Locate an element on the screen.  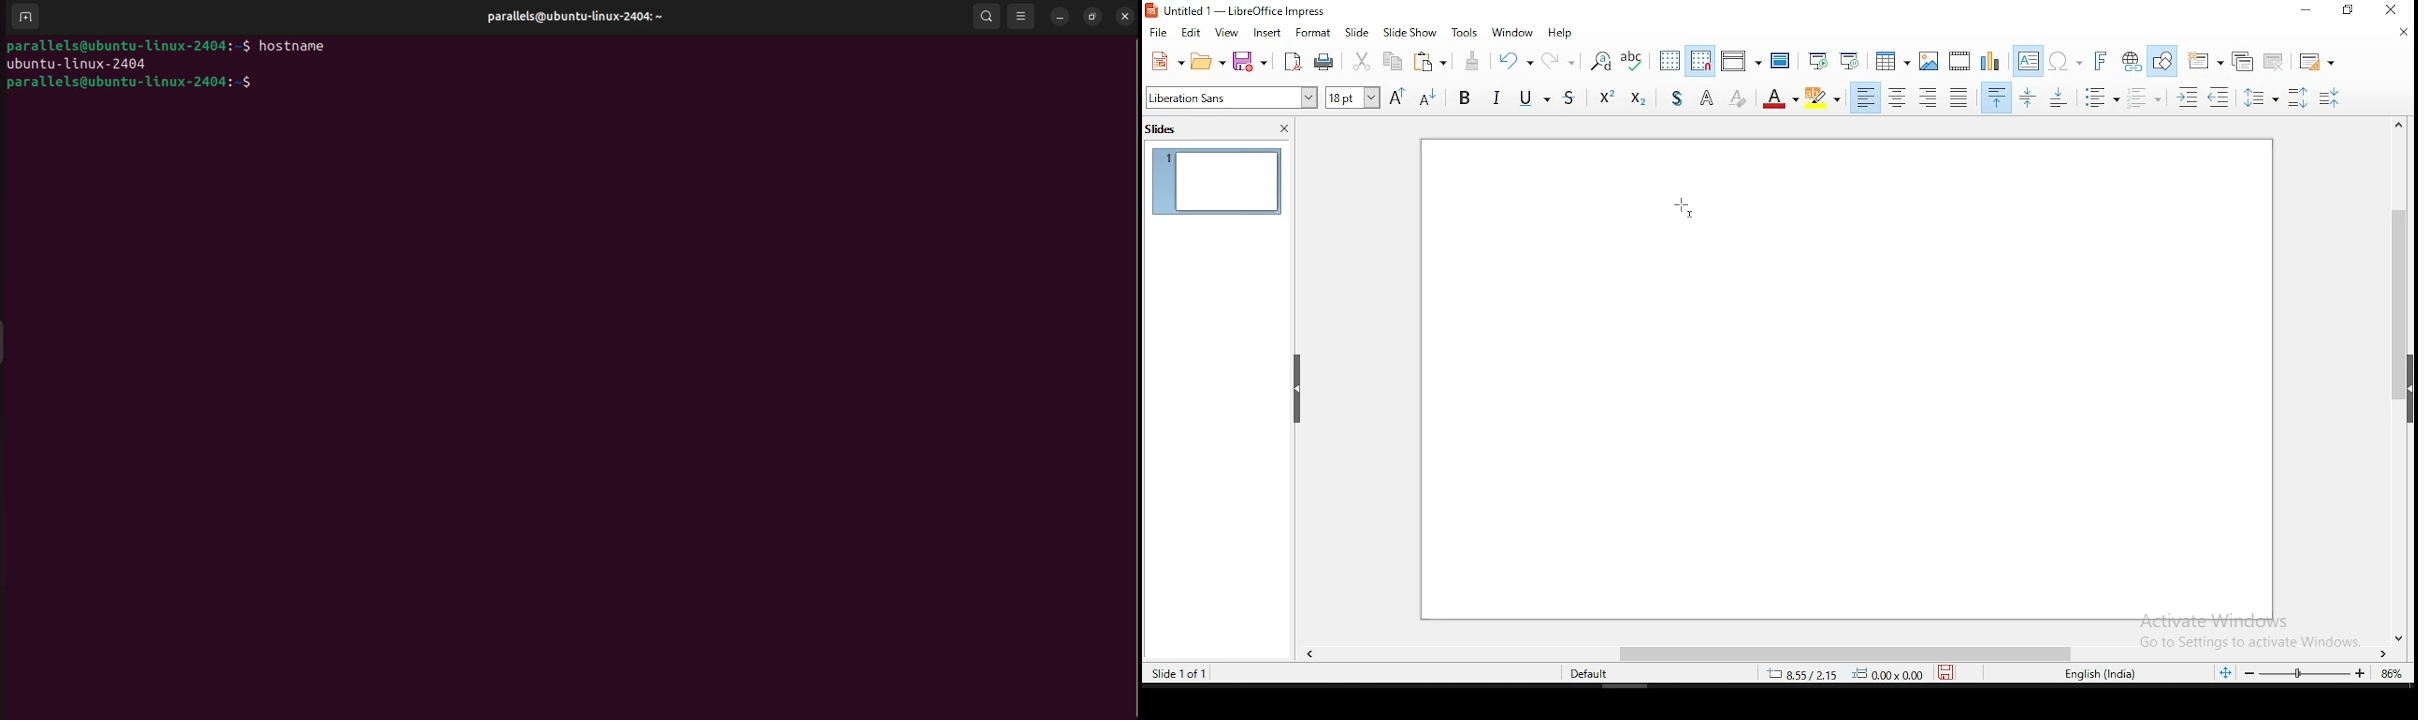
align bottom is located at coordinates (2056, 99).